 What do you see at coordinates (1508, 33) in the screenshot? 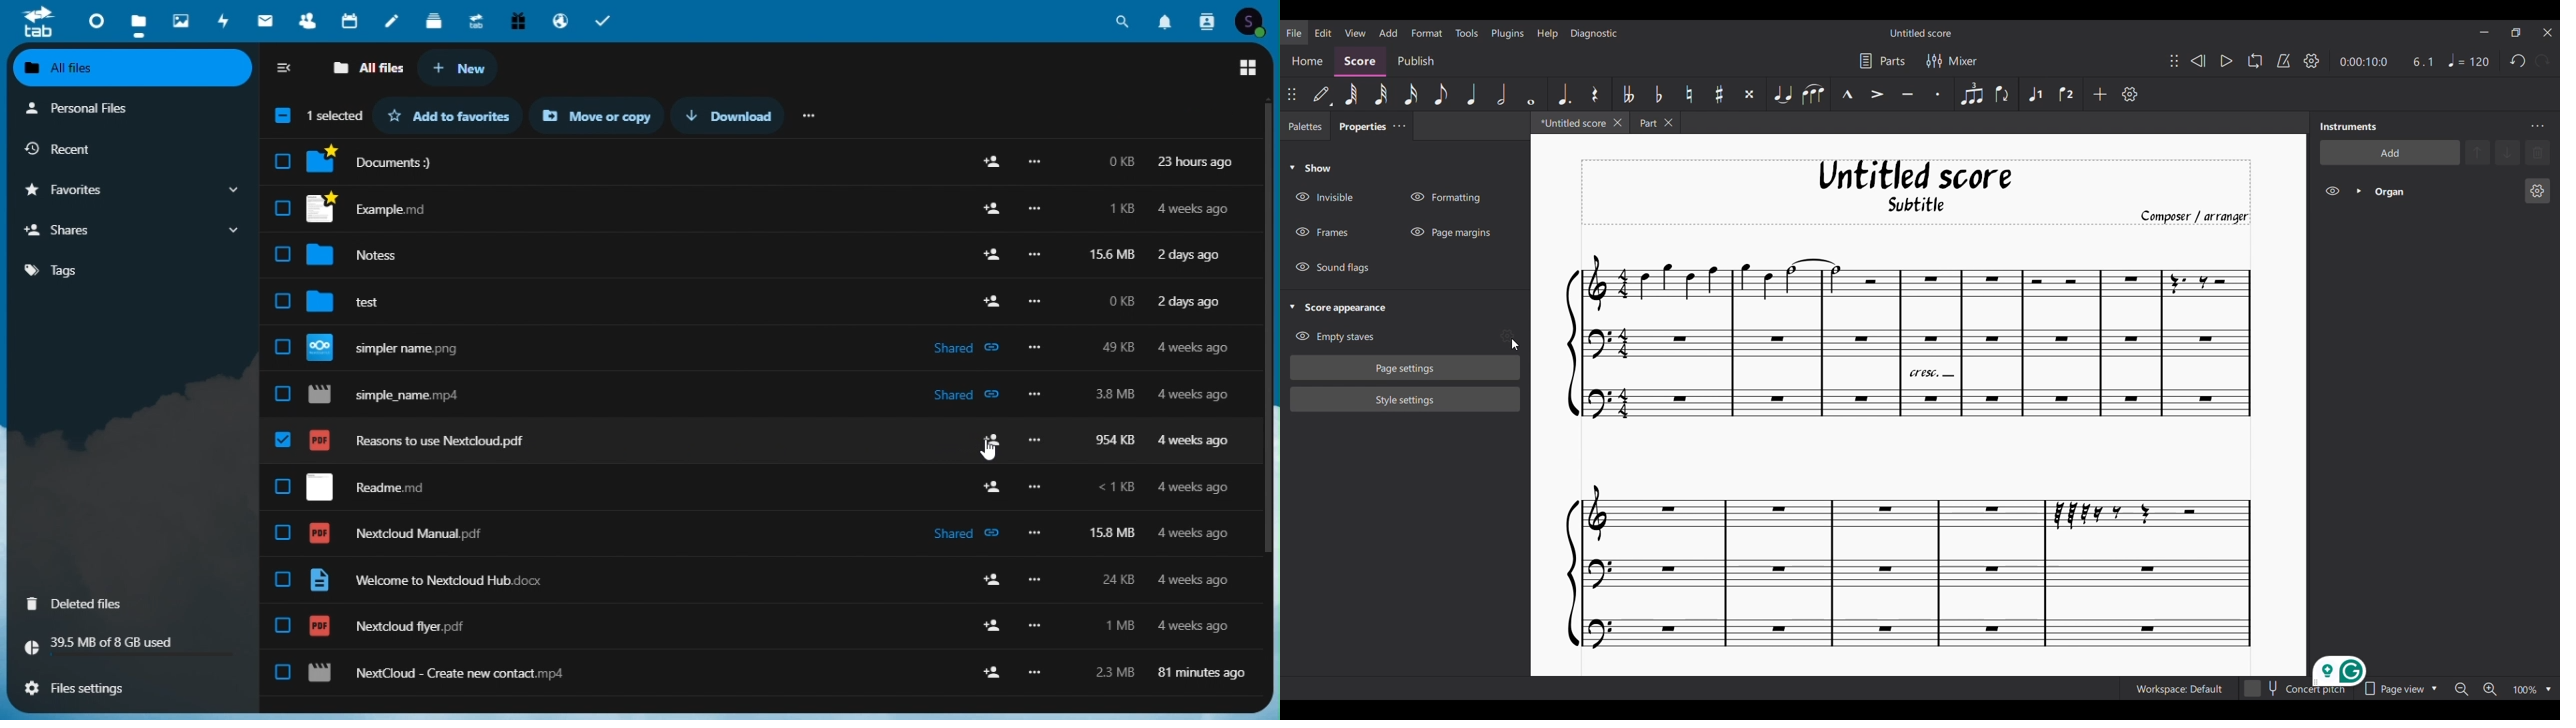
I see `Plugins menu` at bounding box center [1508, 33].